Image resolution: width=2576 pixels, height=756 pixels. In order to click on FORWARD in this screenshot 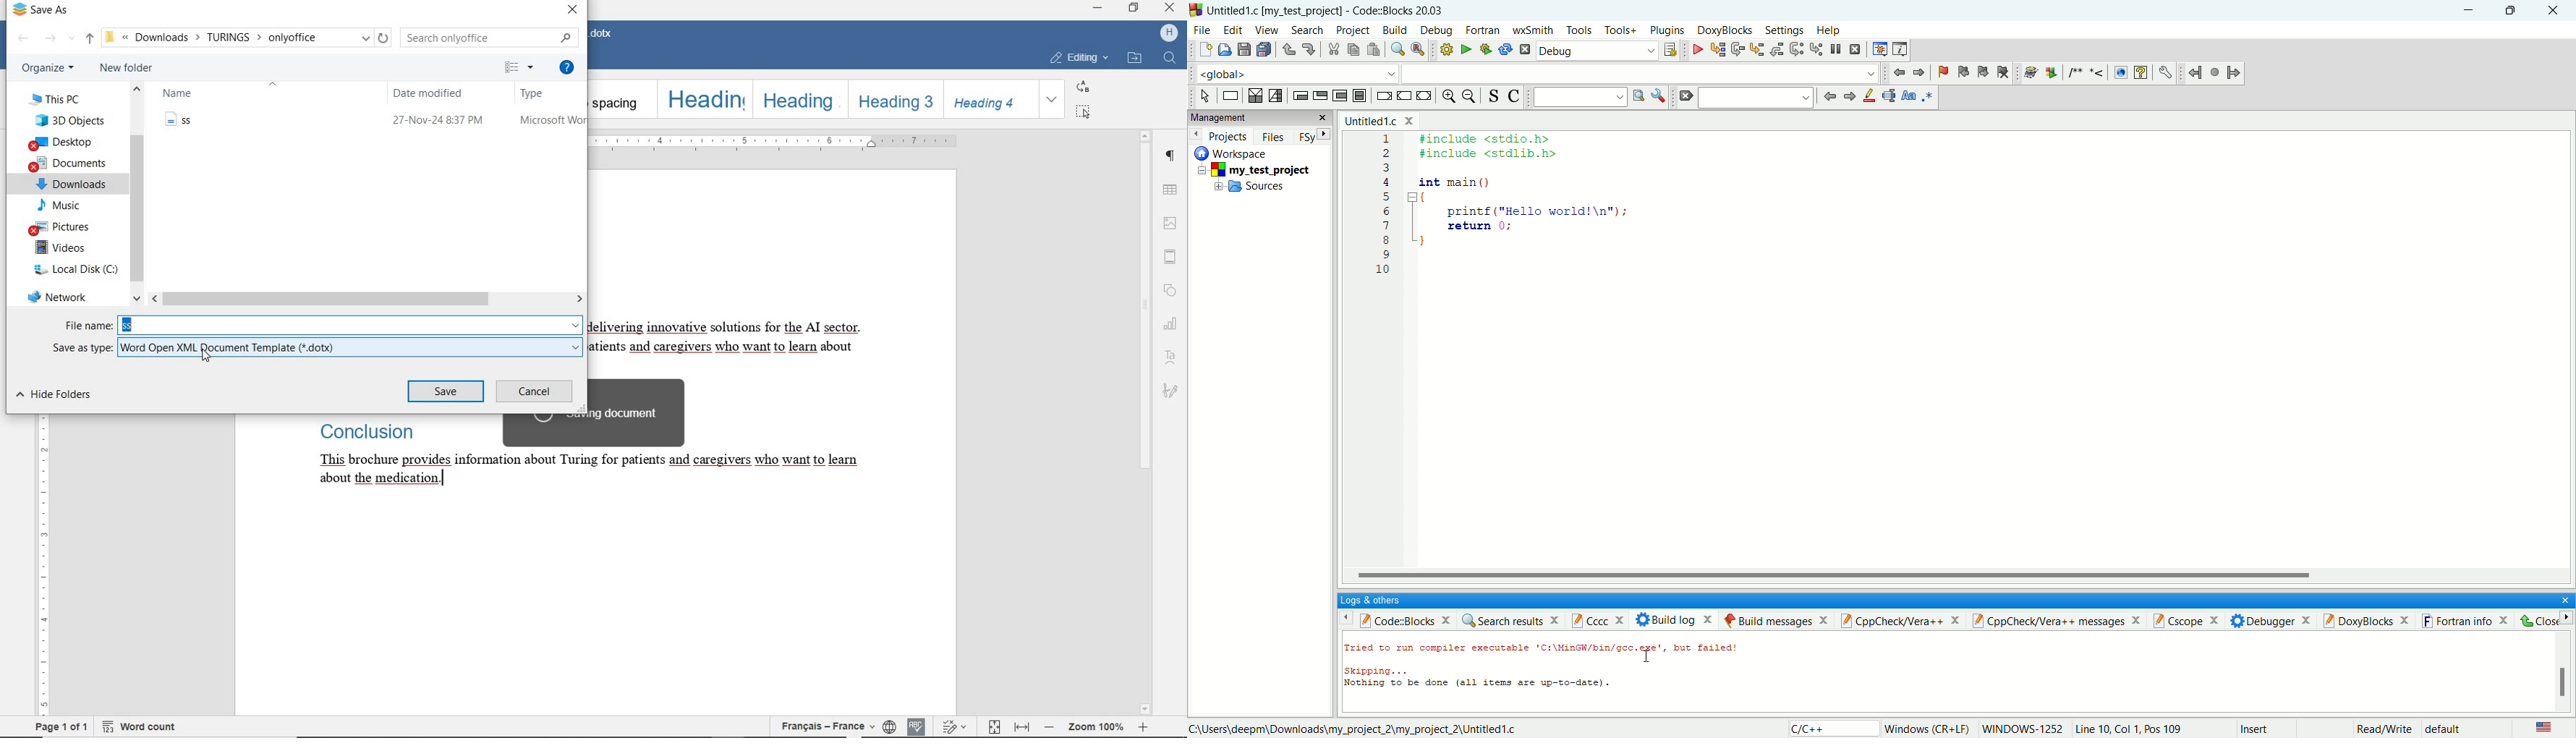, I will do `click(51, 40)`.